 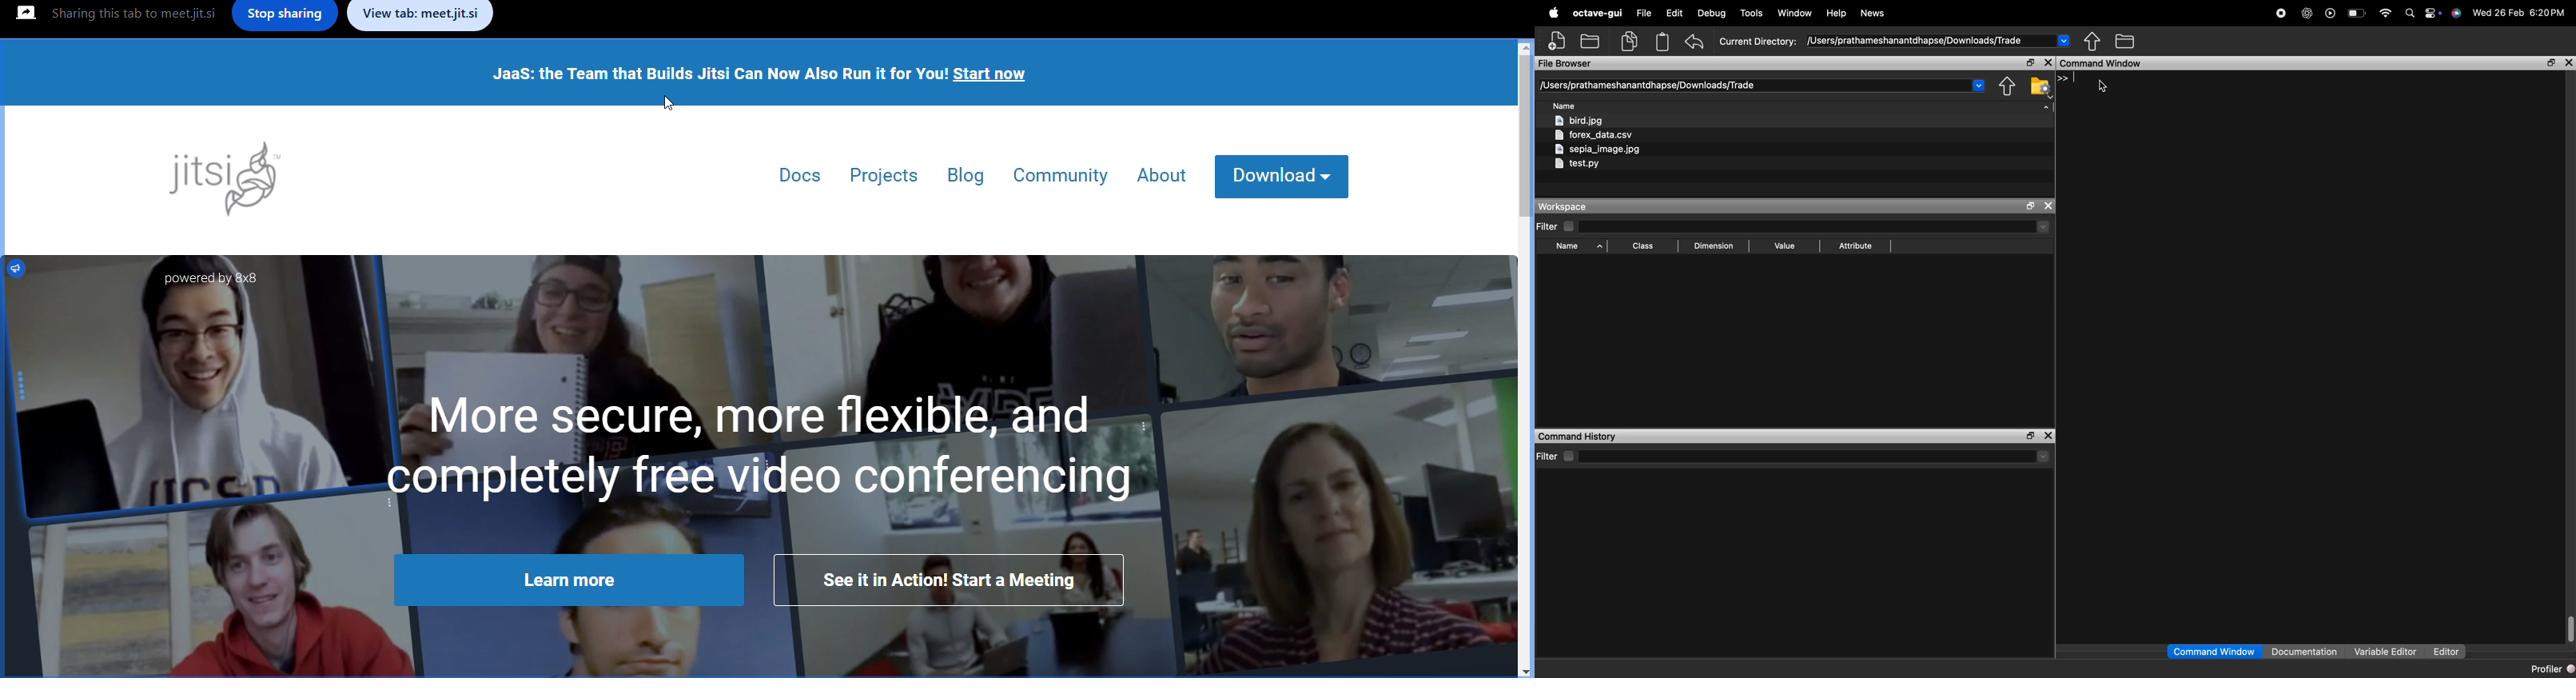 I want to click on News, so click(x=1873, y=13).